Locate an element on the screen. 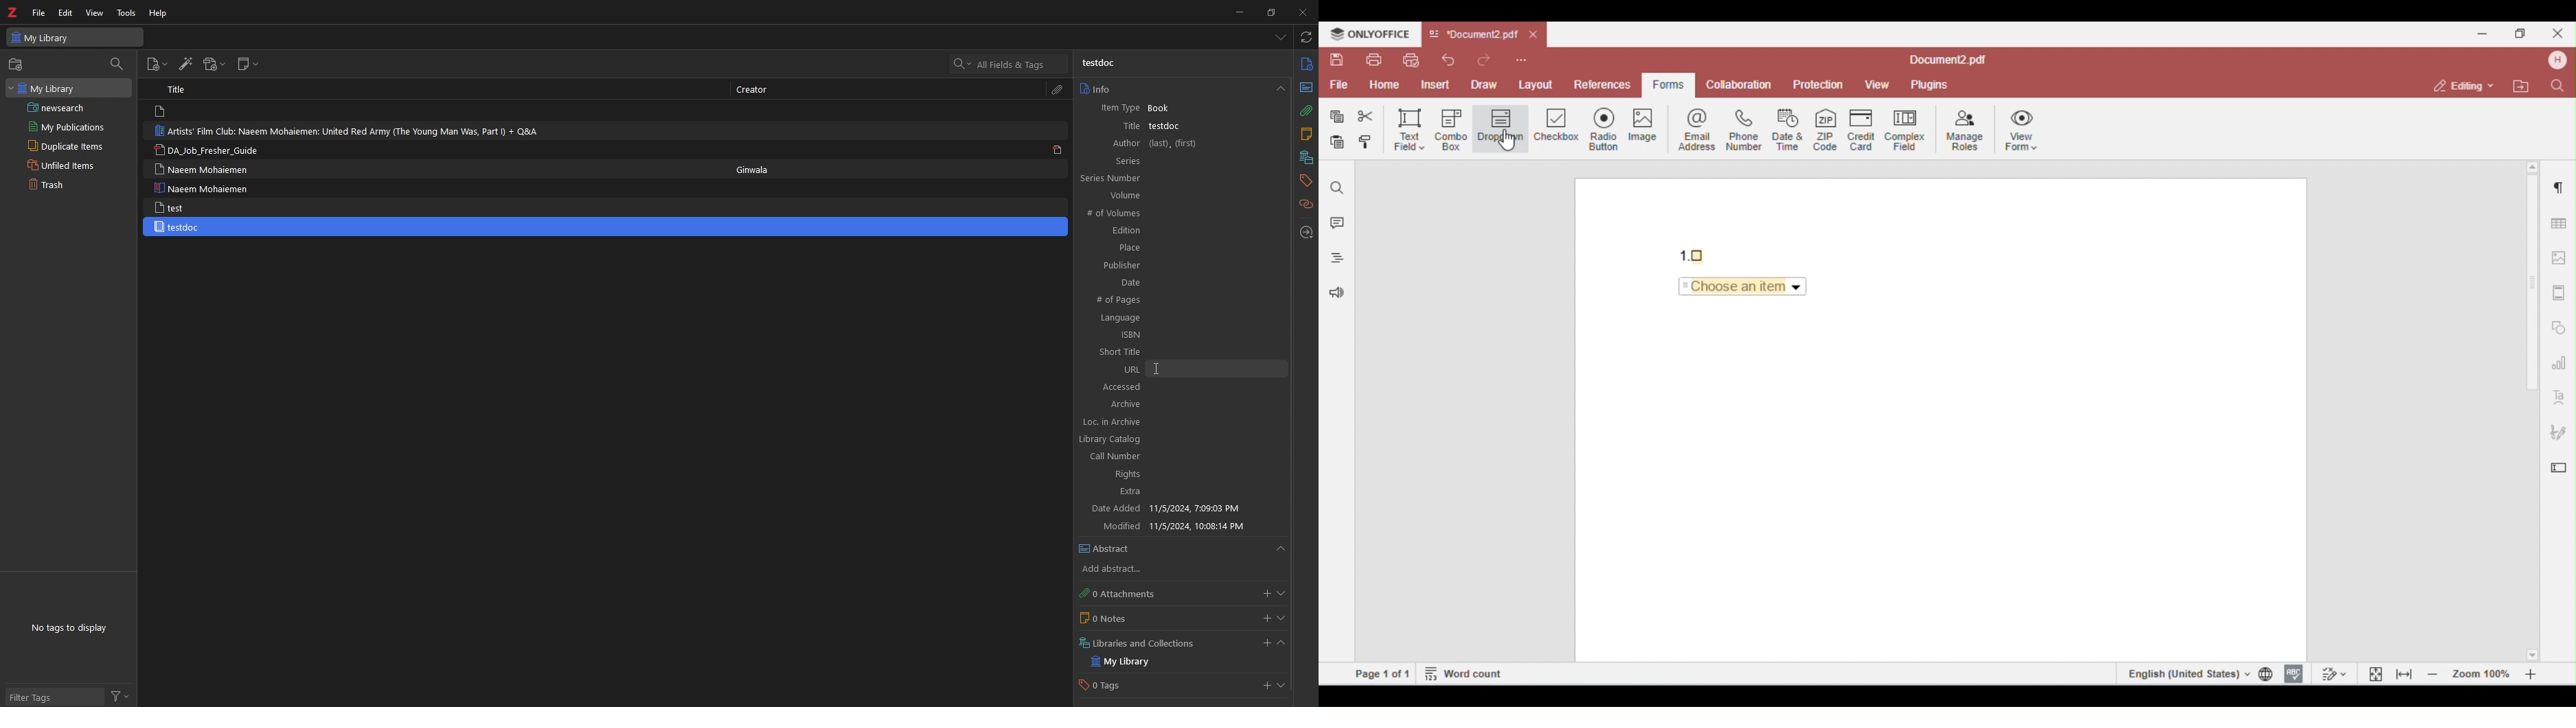 The width and height of the screenshot is (2576, 728). info is located at coordinates (1306, 64).